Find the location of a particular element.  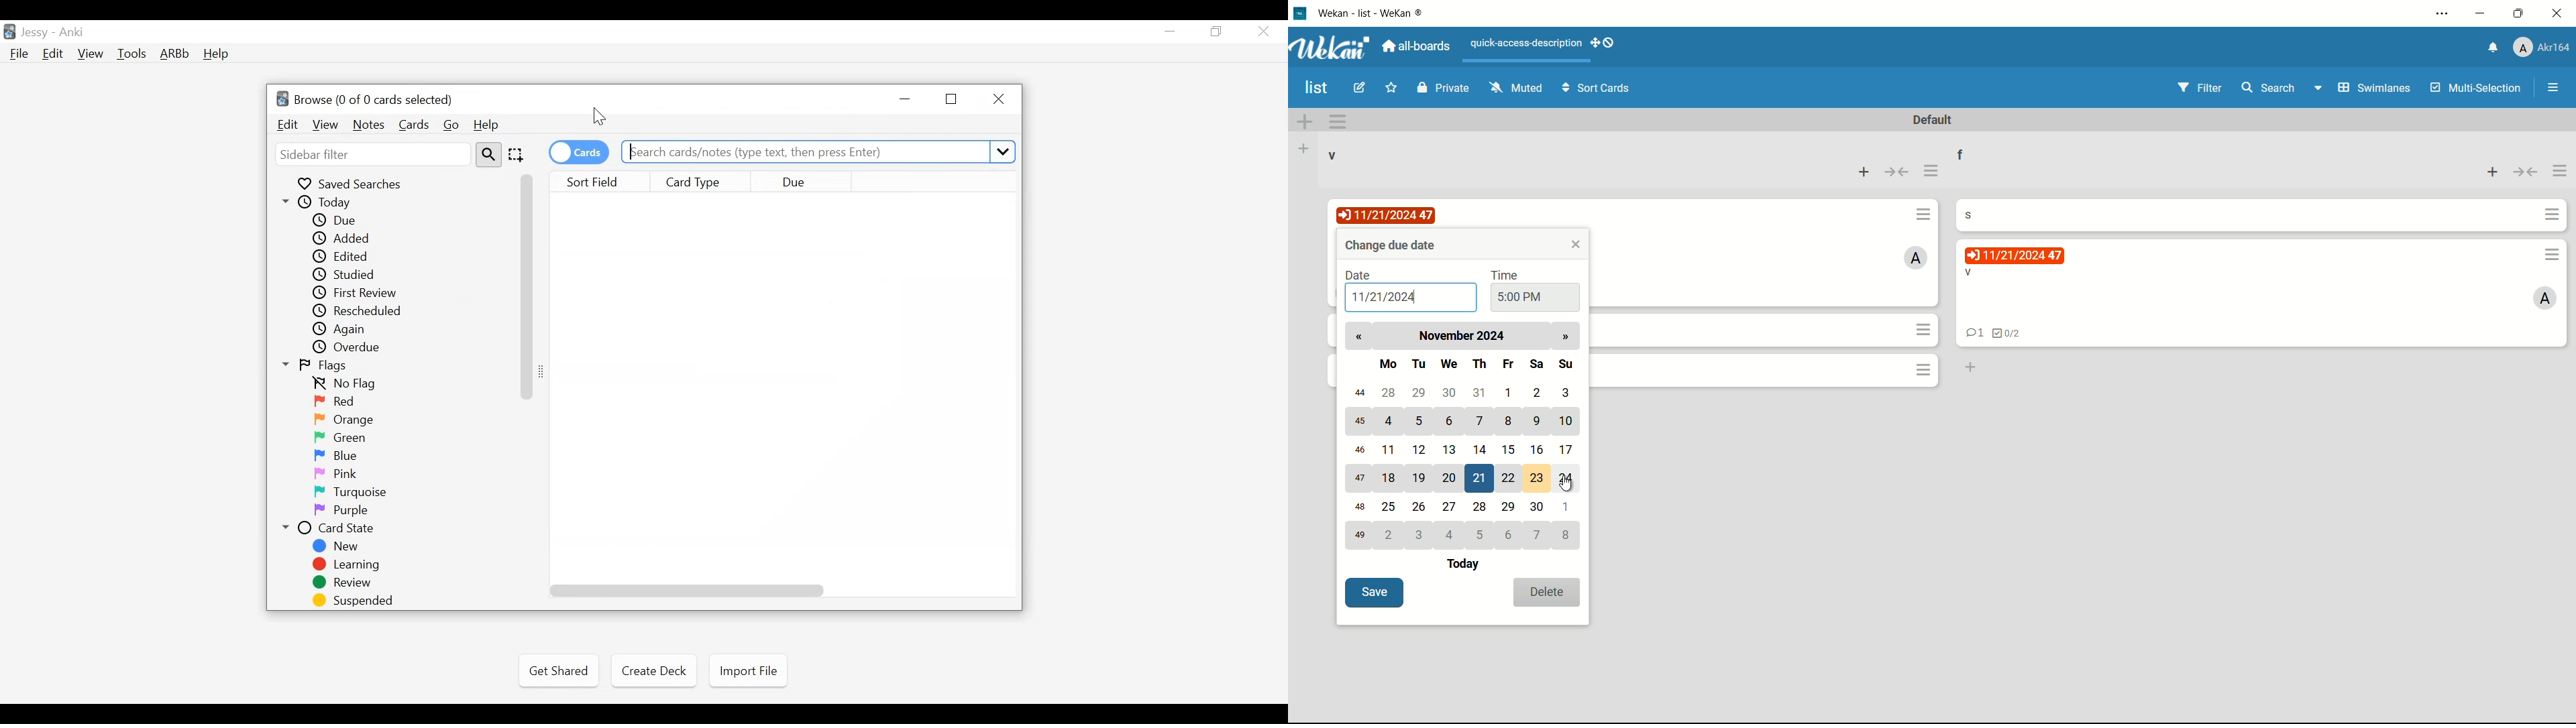

46 is located at coordinates (1358, 449).